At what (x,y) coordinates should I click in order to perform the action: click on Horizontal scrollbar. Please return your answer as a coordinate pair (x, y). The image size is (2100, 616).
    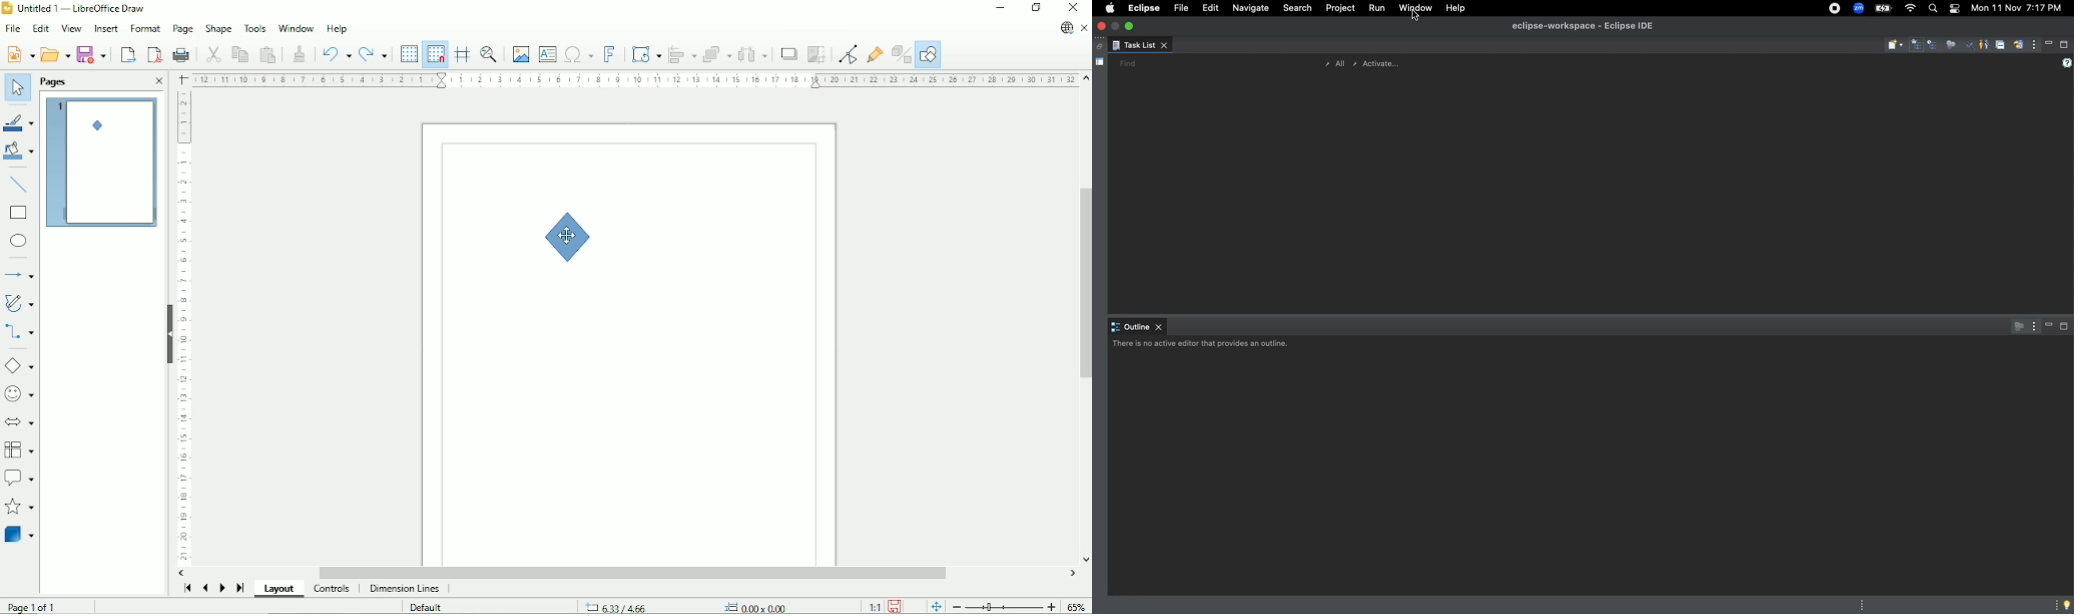
    Looking at the image, I should click on (630, 573).